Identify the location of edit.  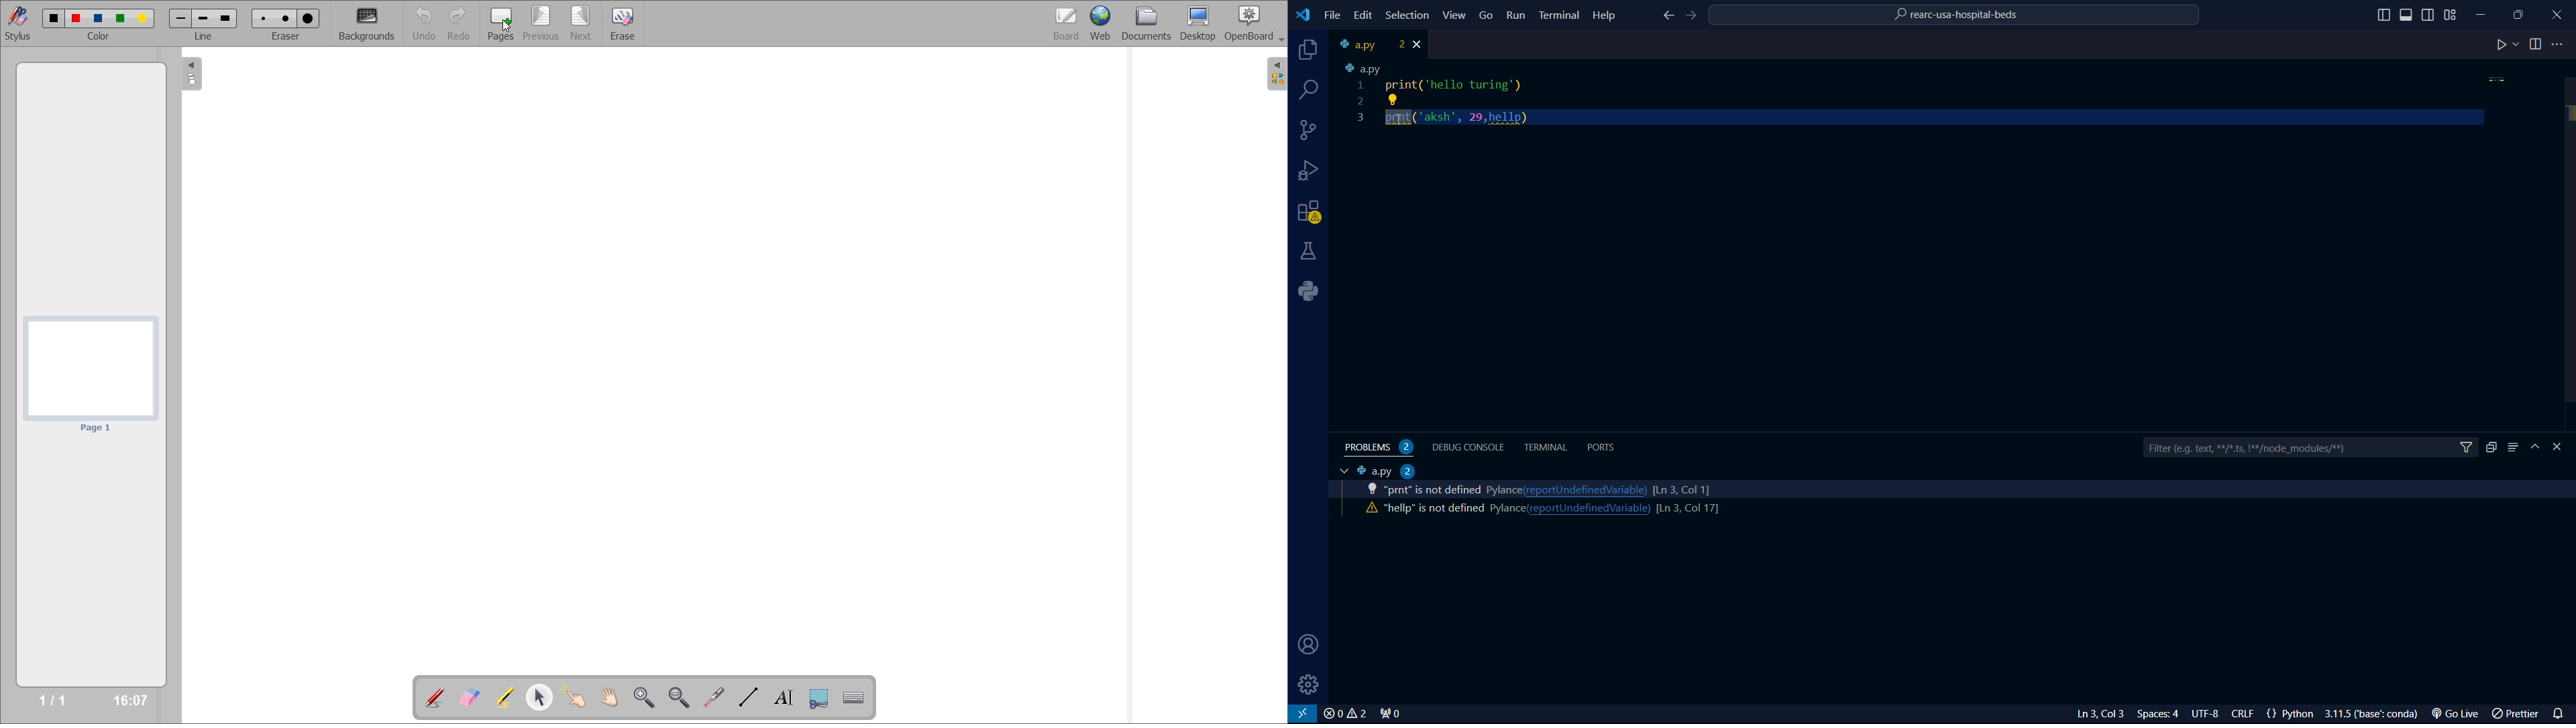
(1362, 15).